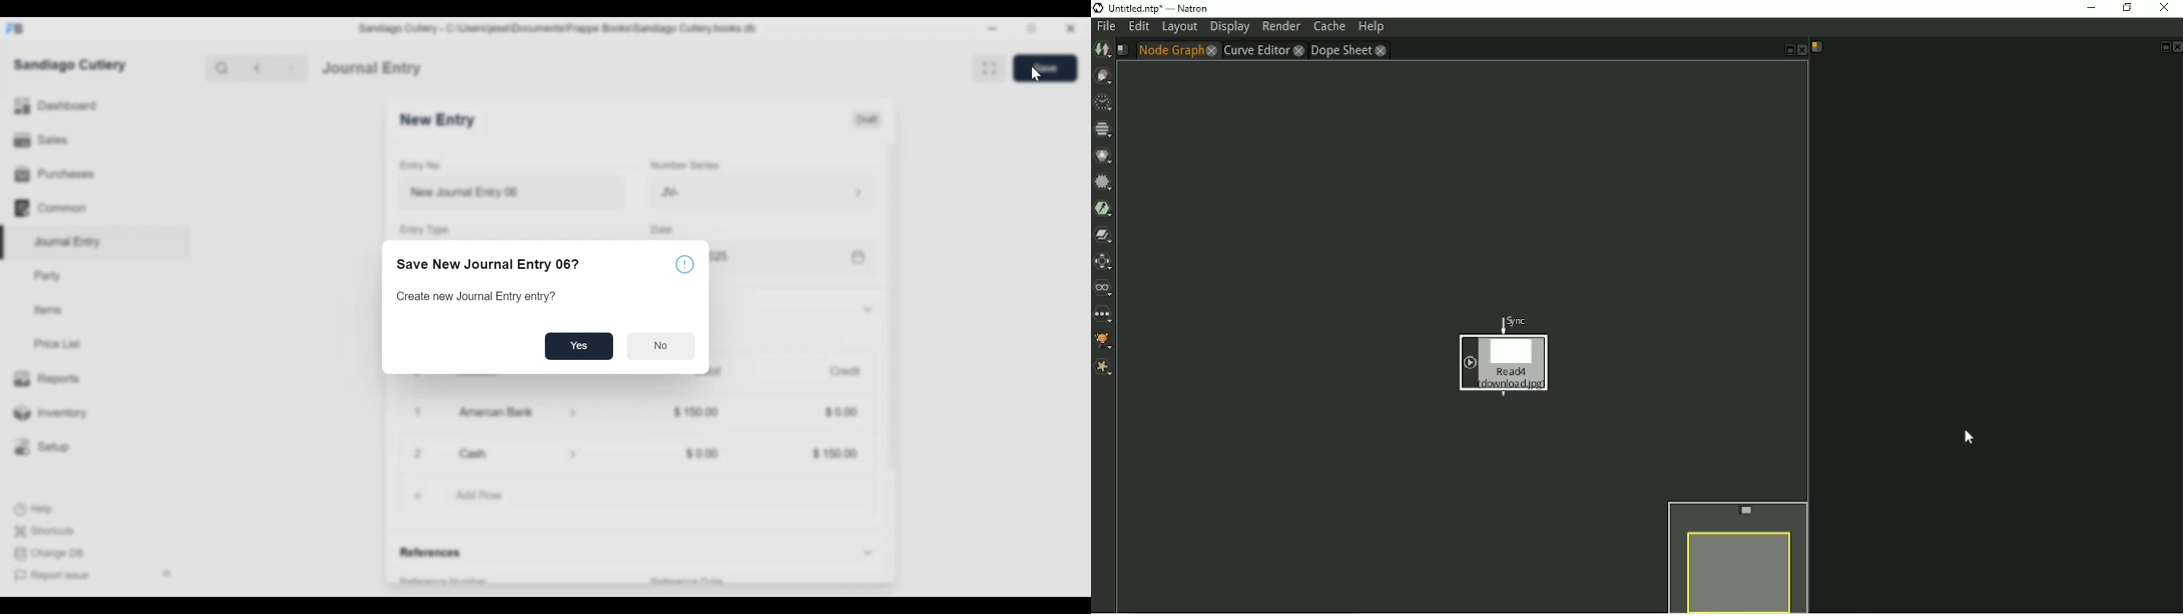 The width and height of the screenshot is (2184, 616). What do you see at coordinates (1735, 554) in the screenshot?
I see `Preview` at bounding box center [1735, 554].